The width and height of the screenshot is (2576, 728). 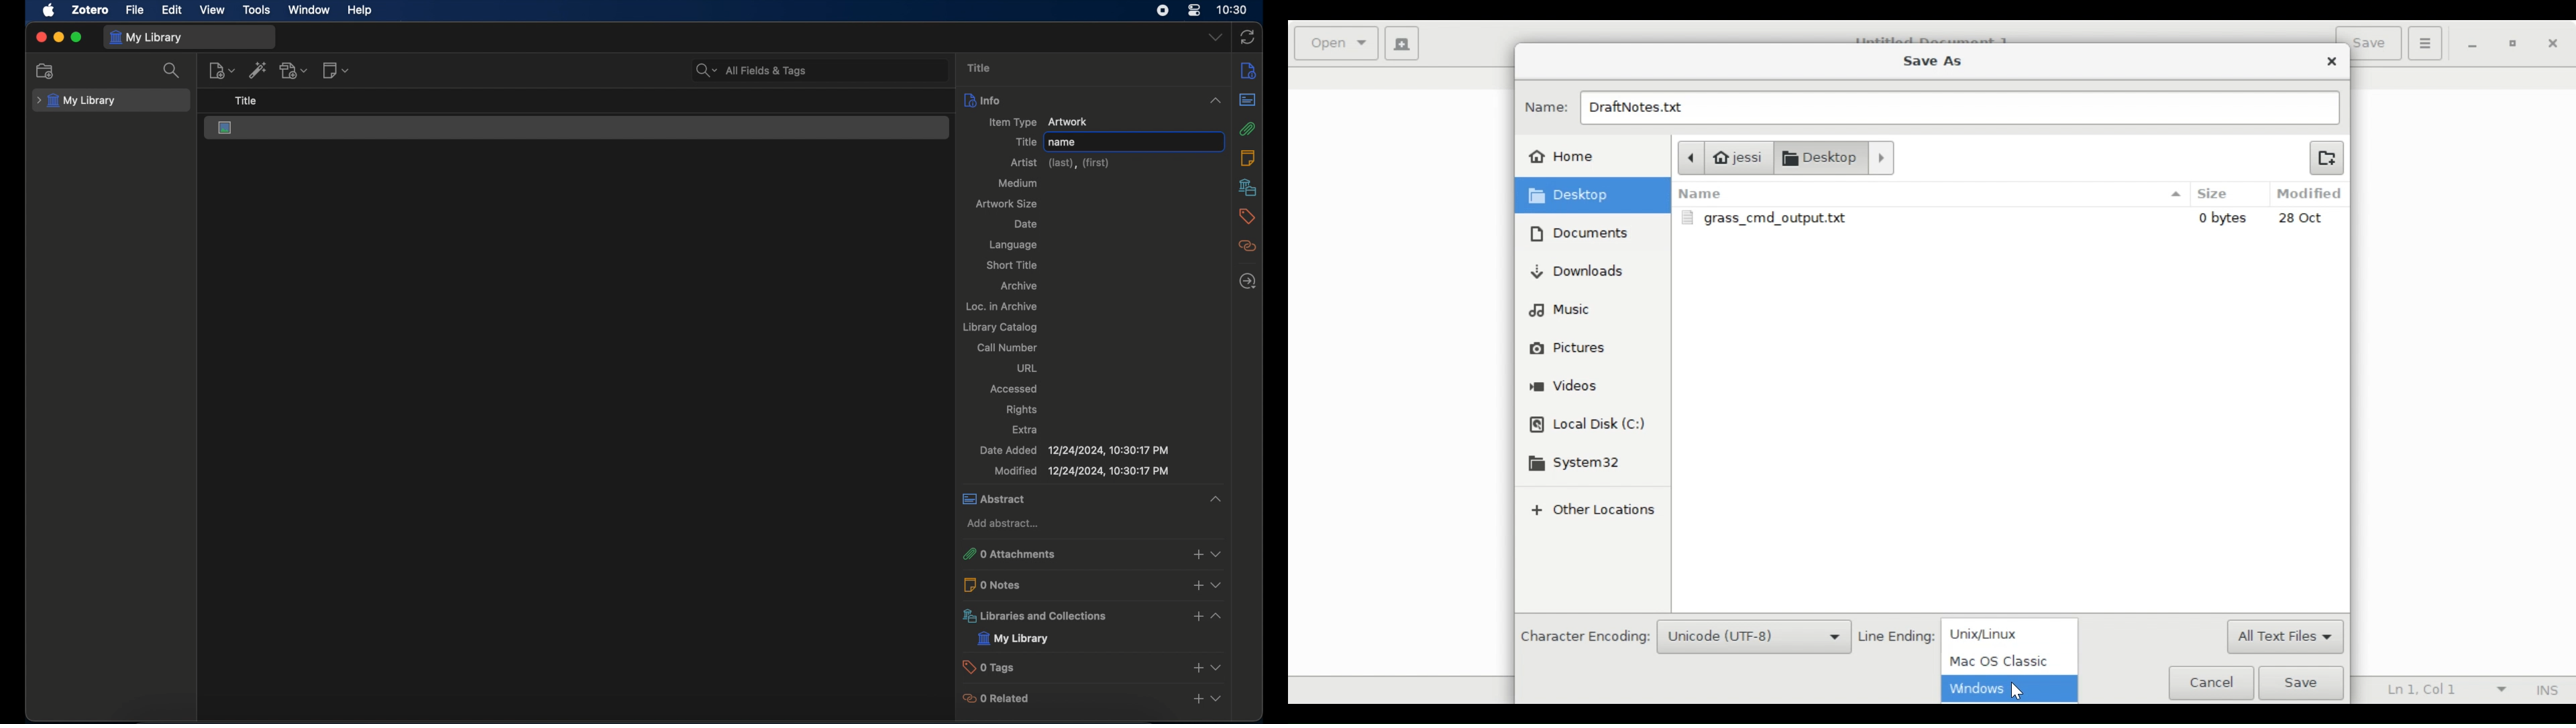 What do you see at coordinates (1576, 195) in the screenshot?
I see `Desktop` at bounding box center [1576, 195].